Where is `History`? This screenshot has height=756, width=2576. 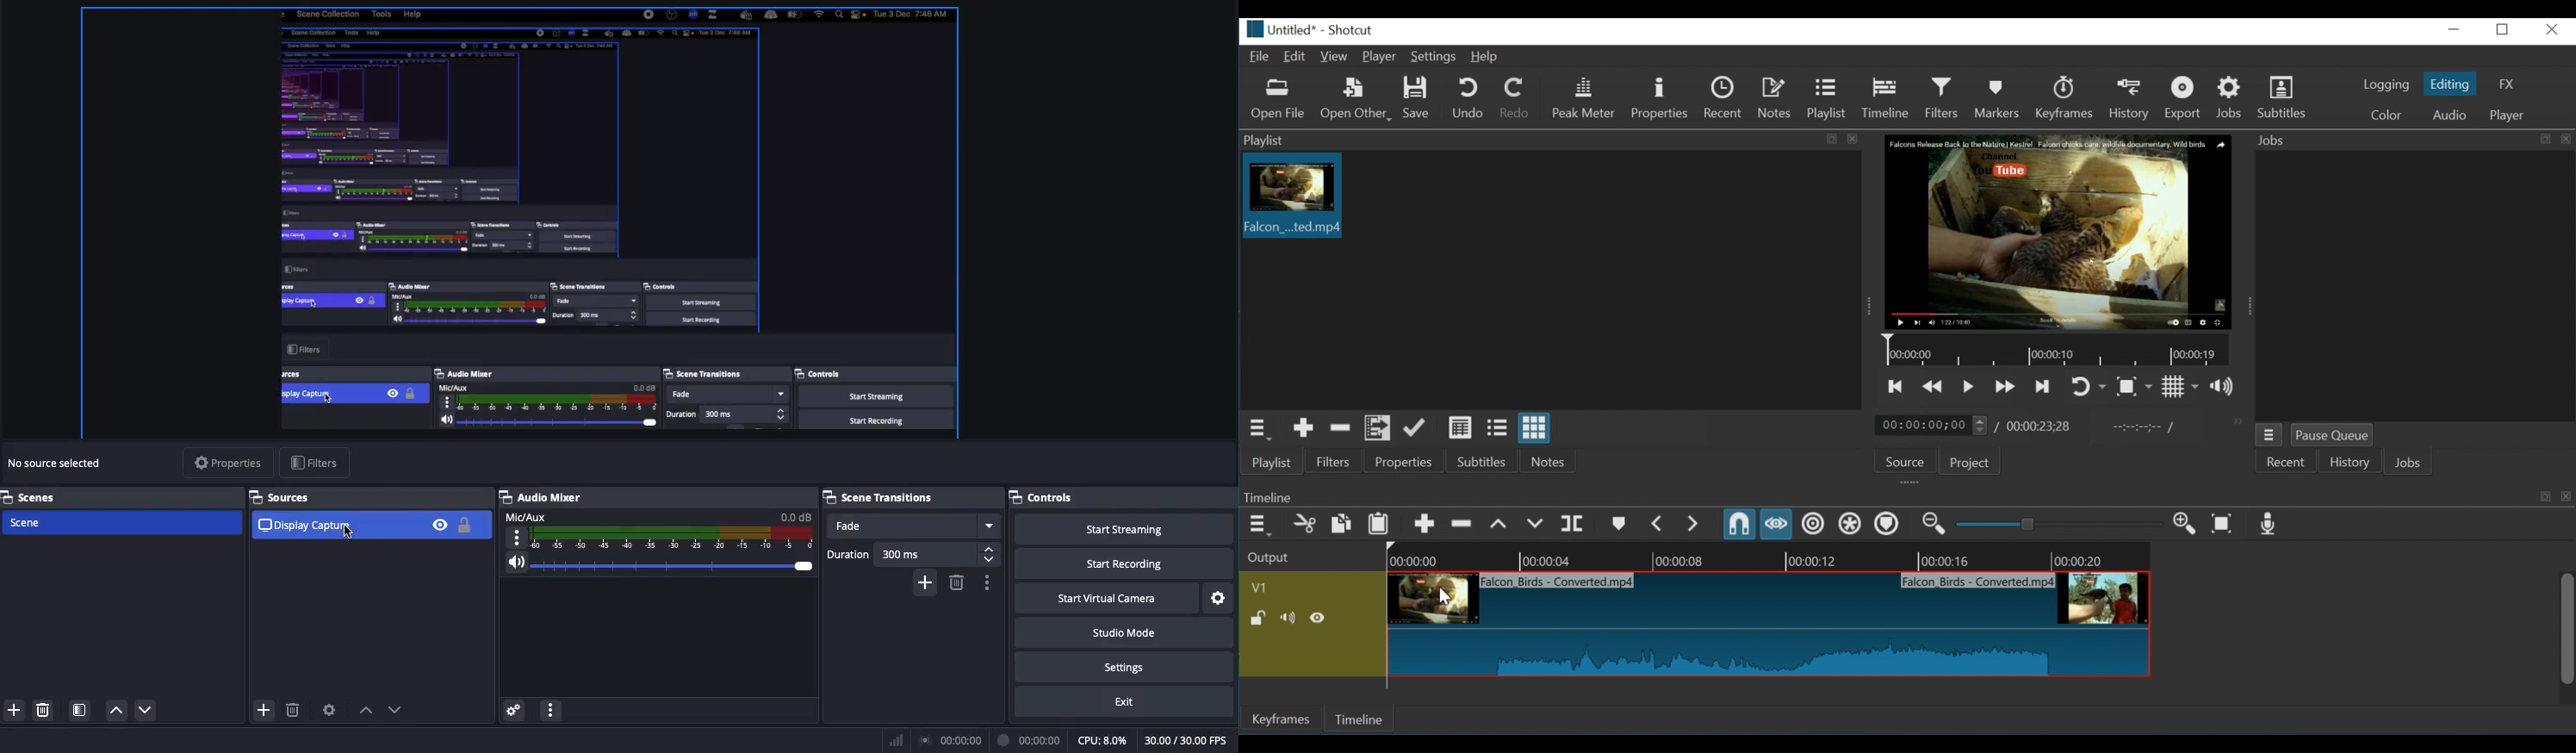
History is located at coordinates (2346, 464).